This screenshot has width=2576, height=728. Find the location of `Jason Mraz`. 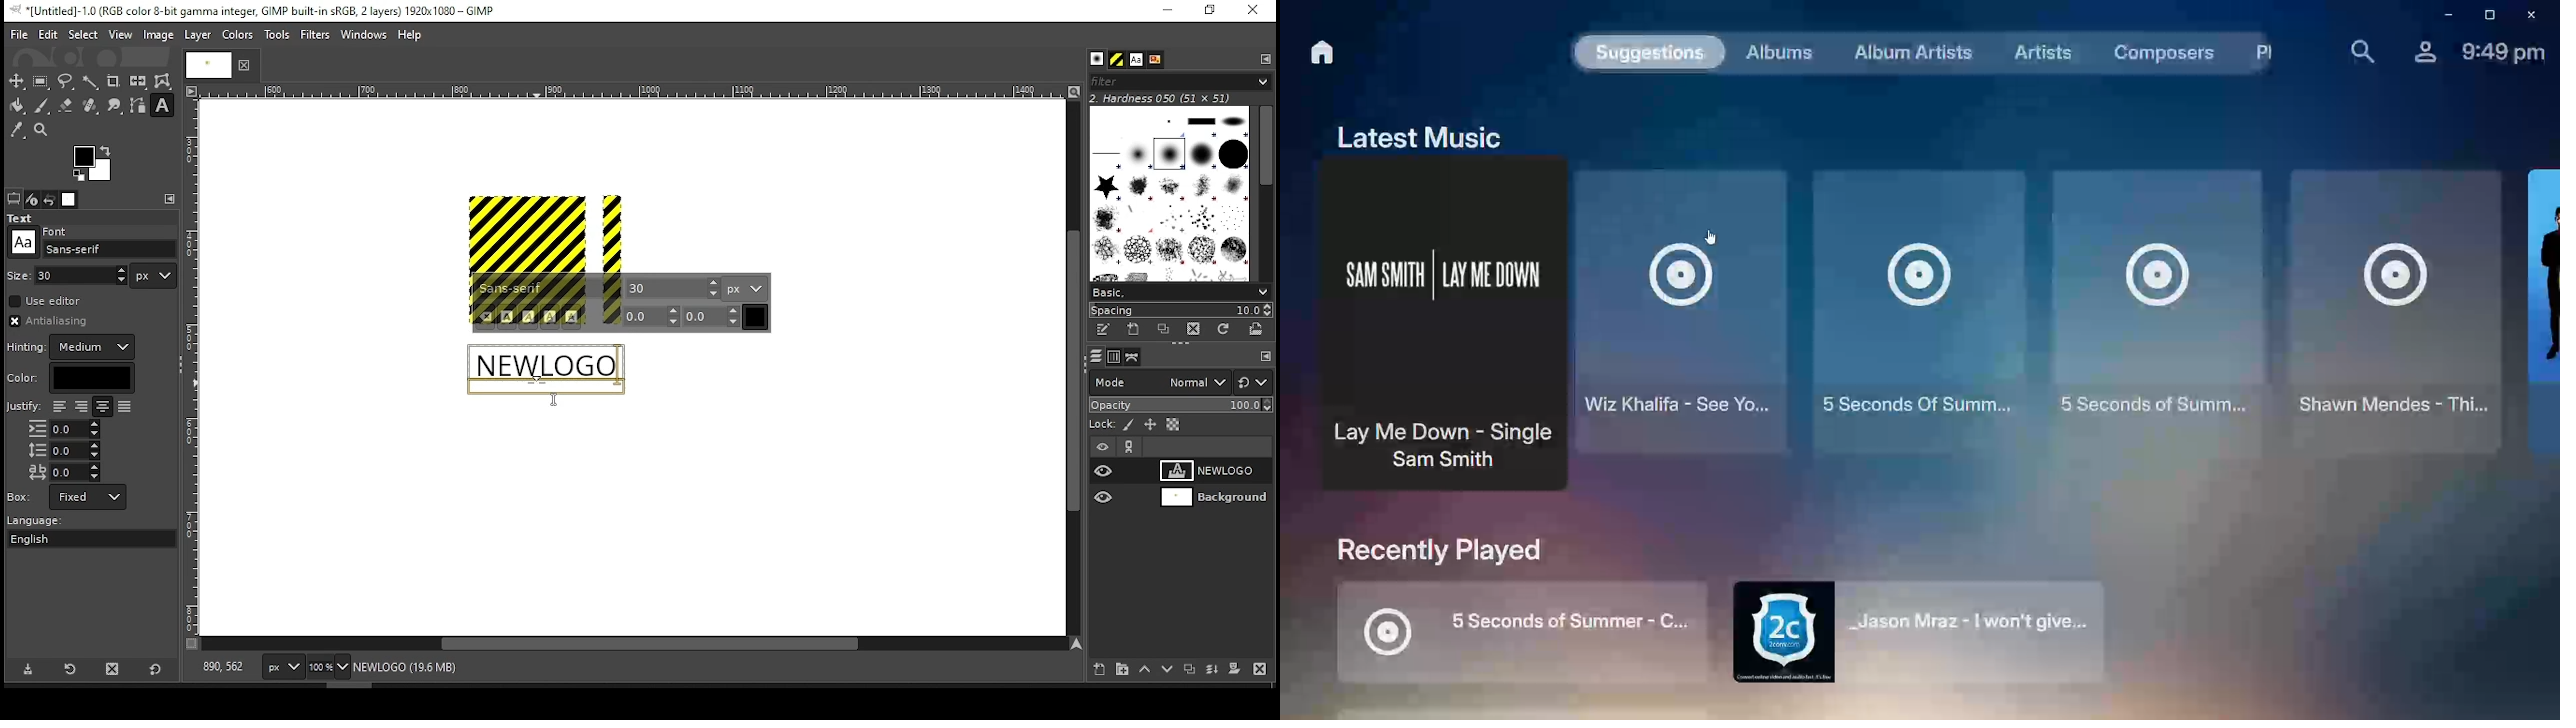

Jason Mraz is located at coordinates (1917, 635).